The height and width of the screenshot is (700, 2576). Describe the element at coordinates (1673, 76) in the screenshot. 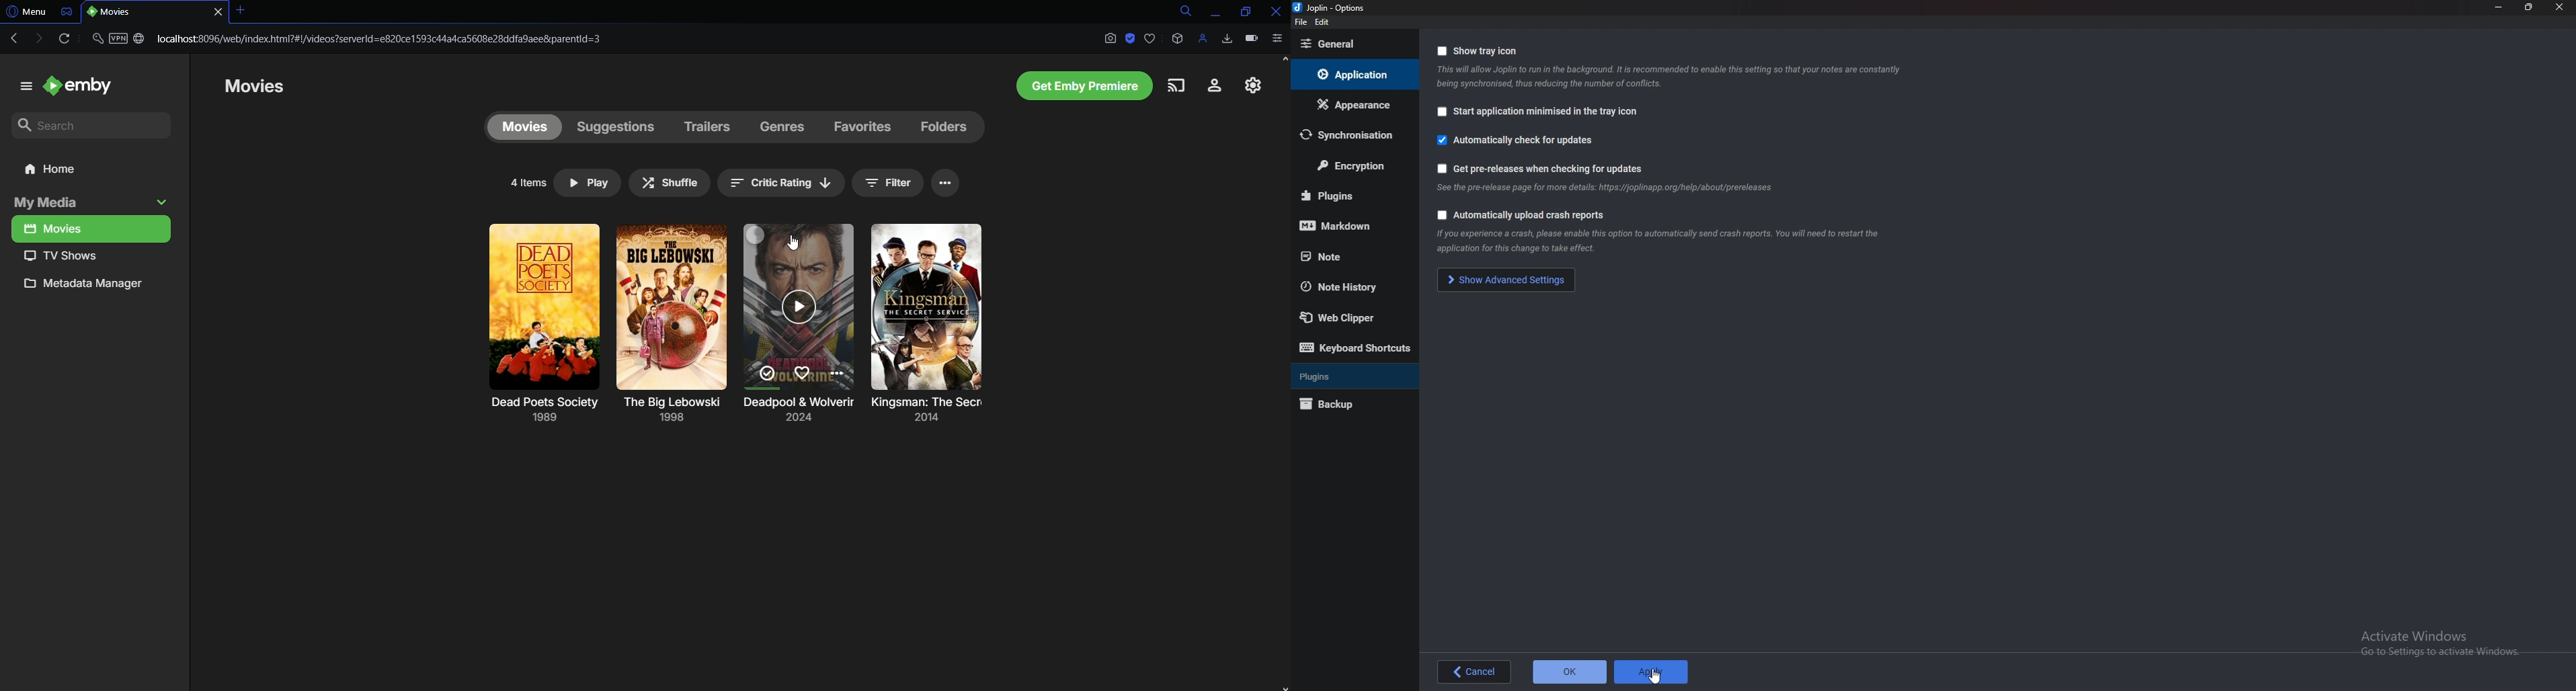

I see `Info` at that location.